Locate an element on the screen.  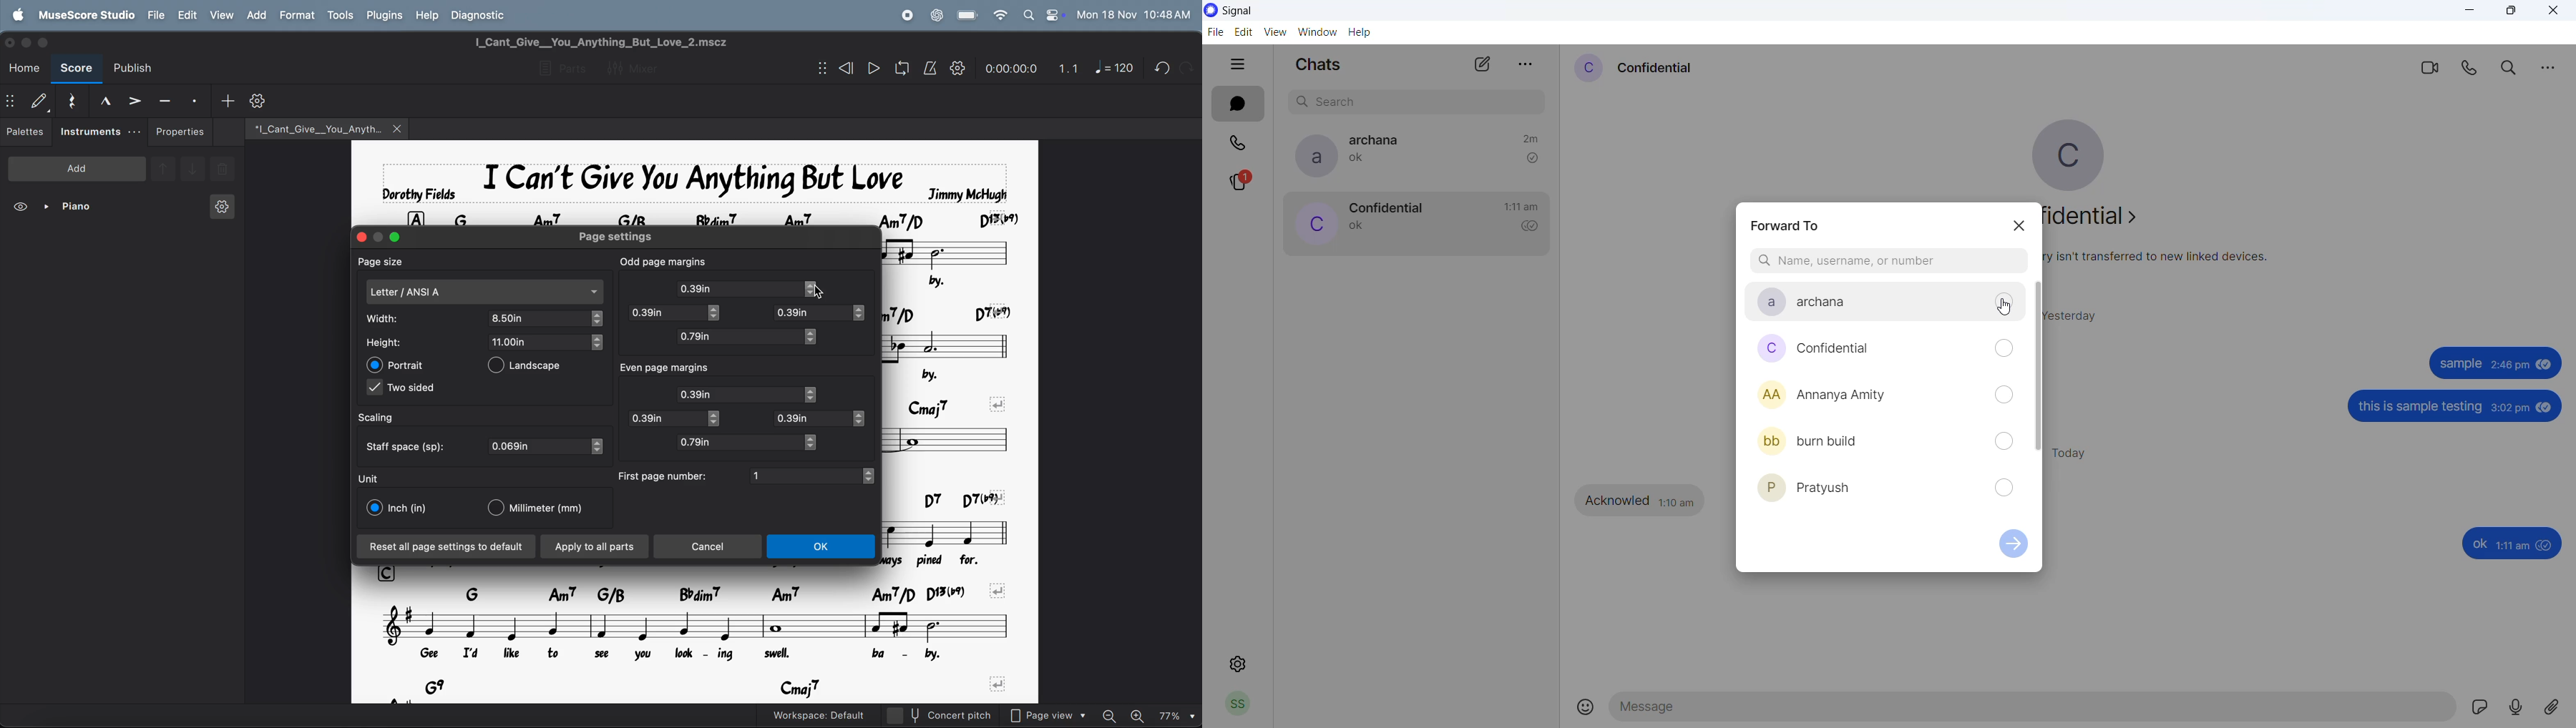
workspace default is located at coordinates (839, 715).